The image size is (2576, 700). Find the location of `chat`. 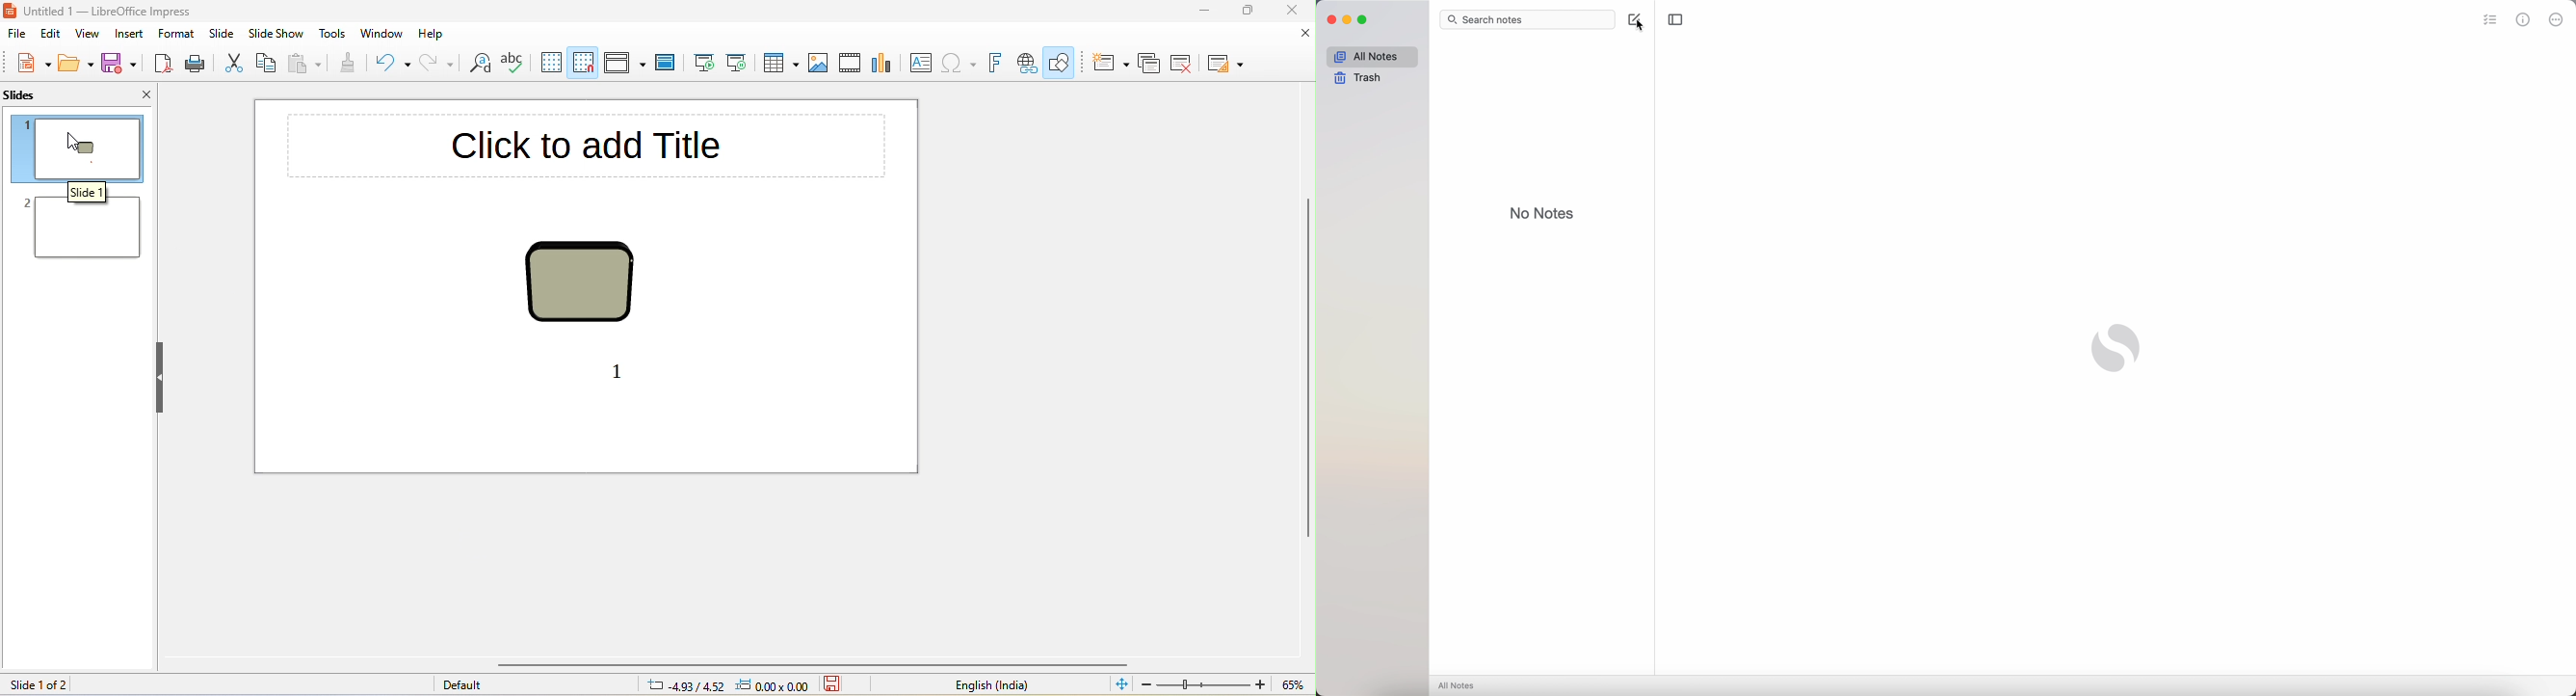

chat is located at coordinates (882, 62).